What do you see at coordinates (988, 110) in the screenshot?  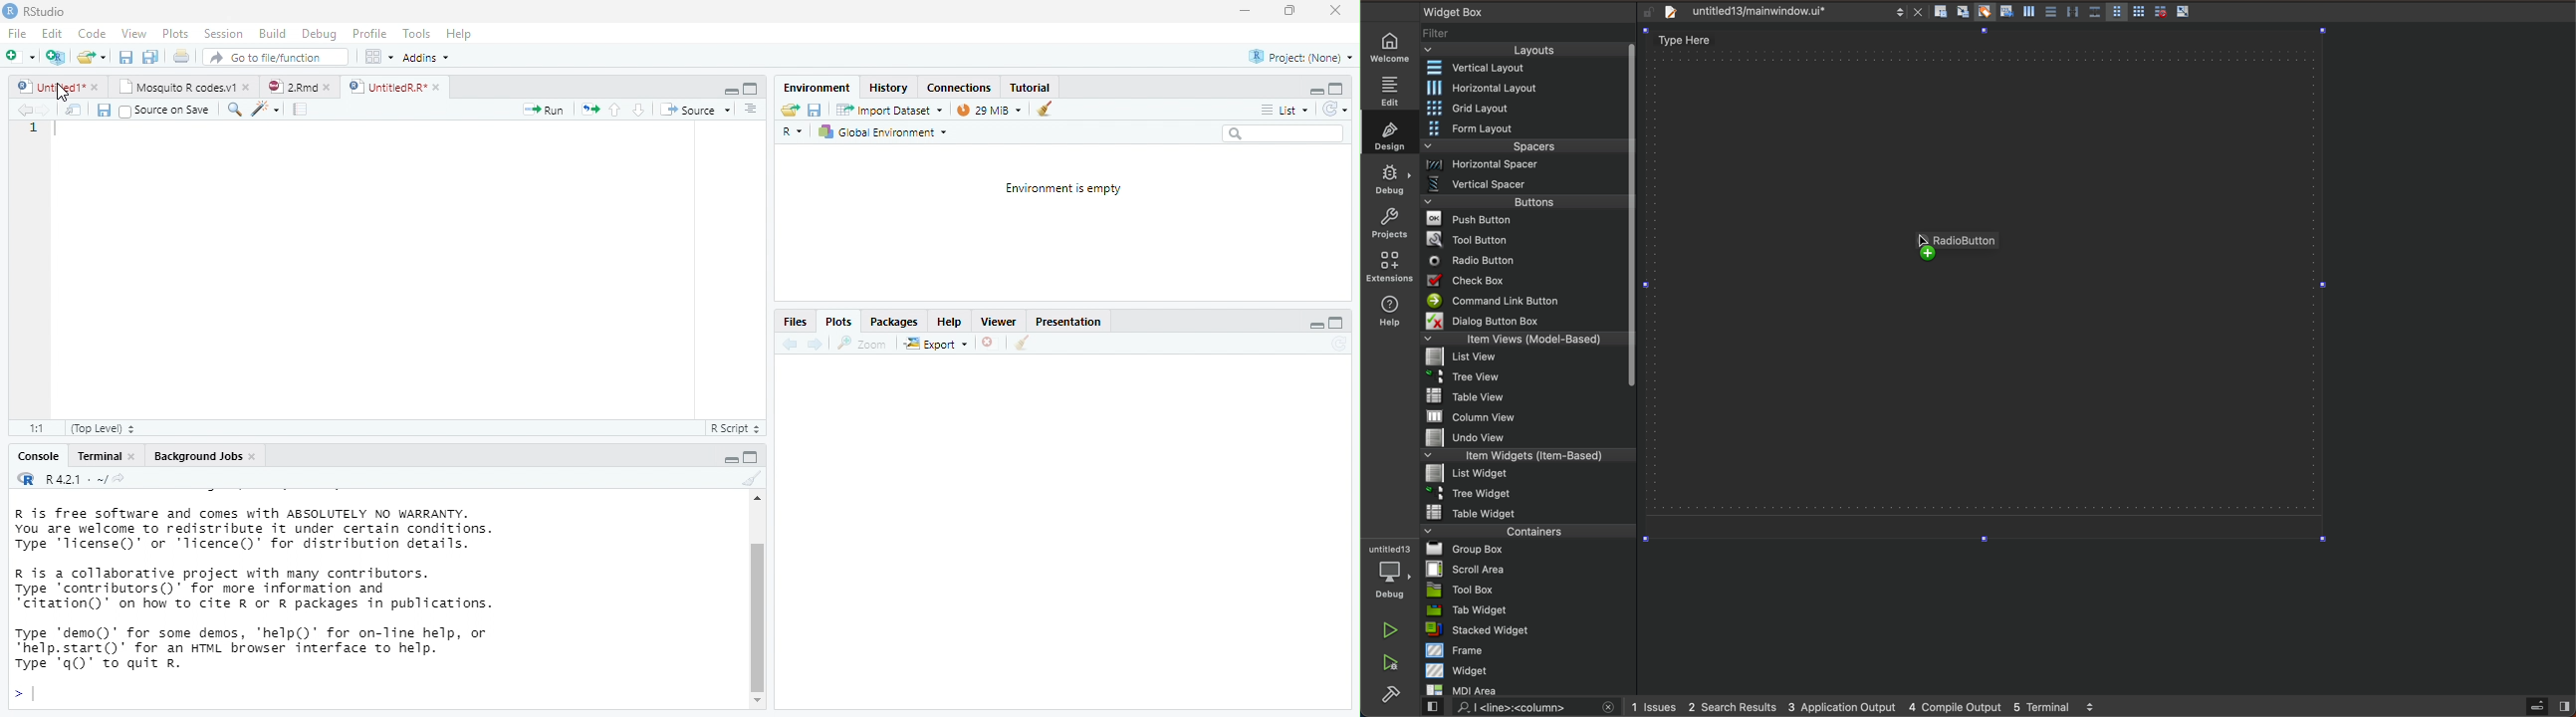 I see `28 MiB` at bounding box center [988, 110].